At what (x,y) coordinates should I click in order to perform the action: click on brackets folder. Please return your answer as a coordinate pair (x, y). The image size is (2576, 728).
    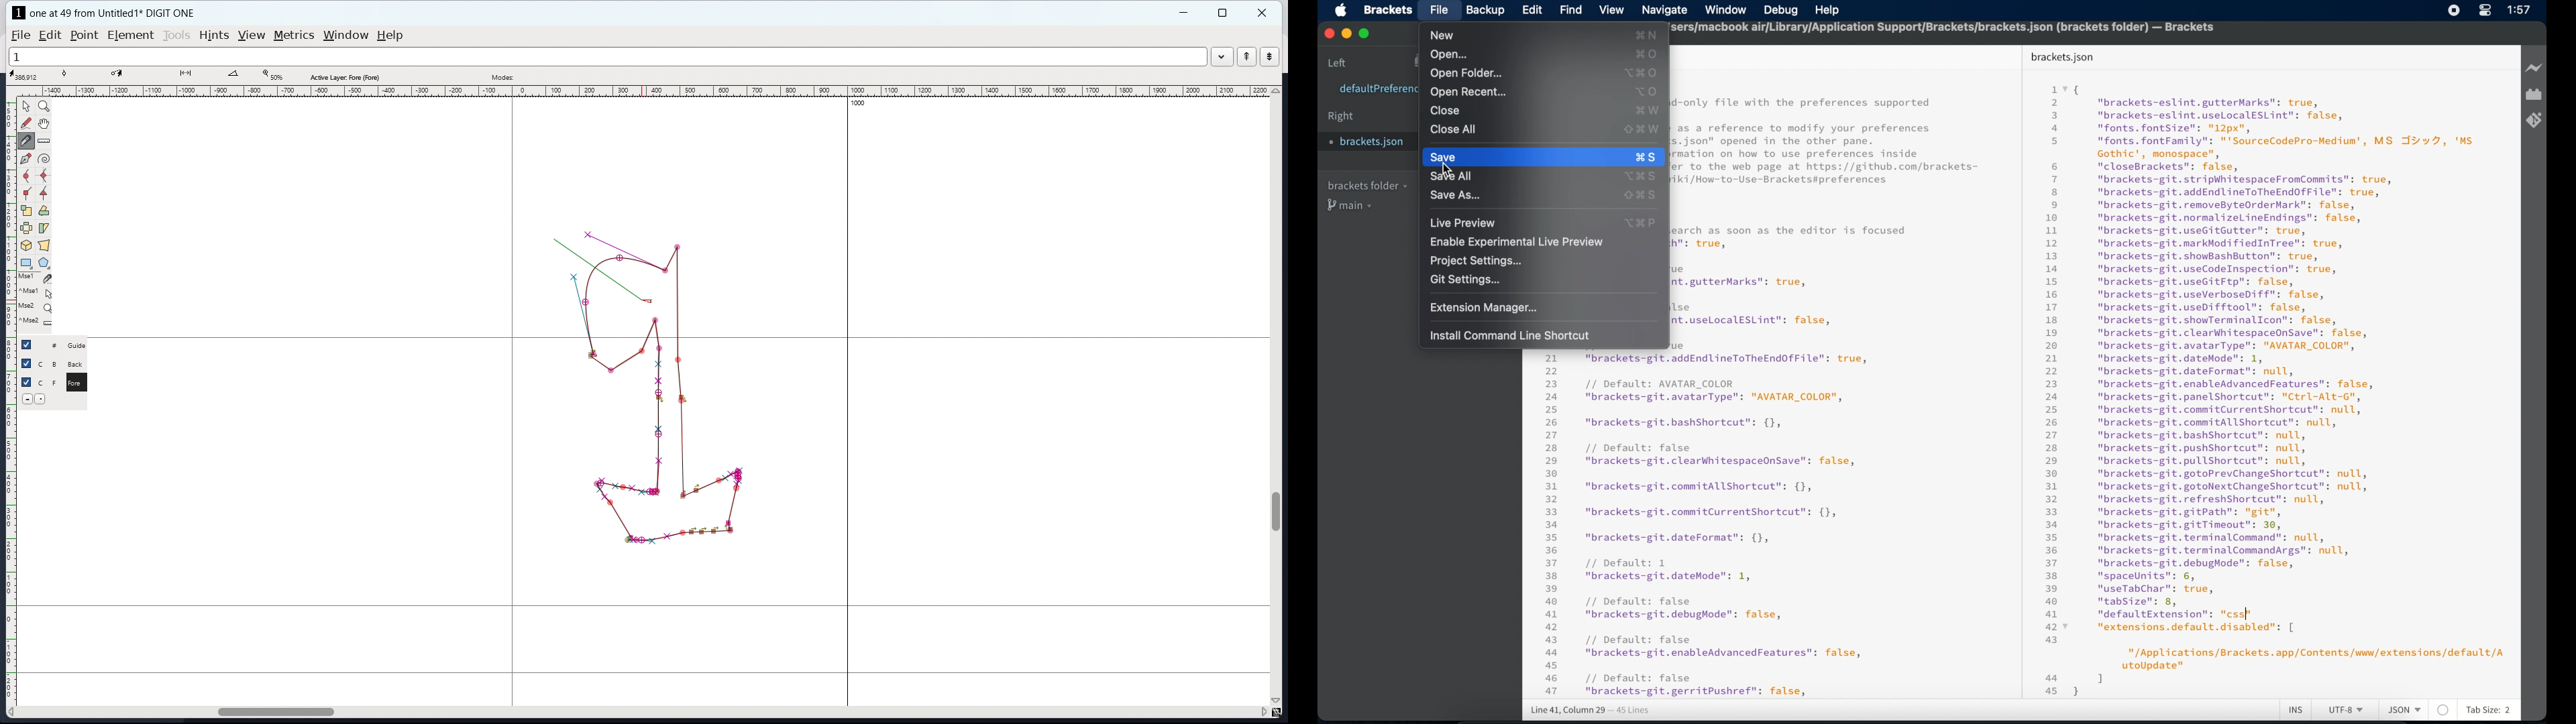
    Looking at the image, I should click on (1367, 185).